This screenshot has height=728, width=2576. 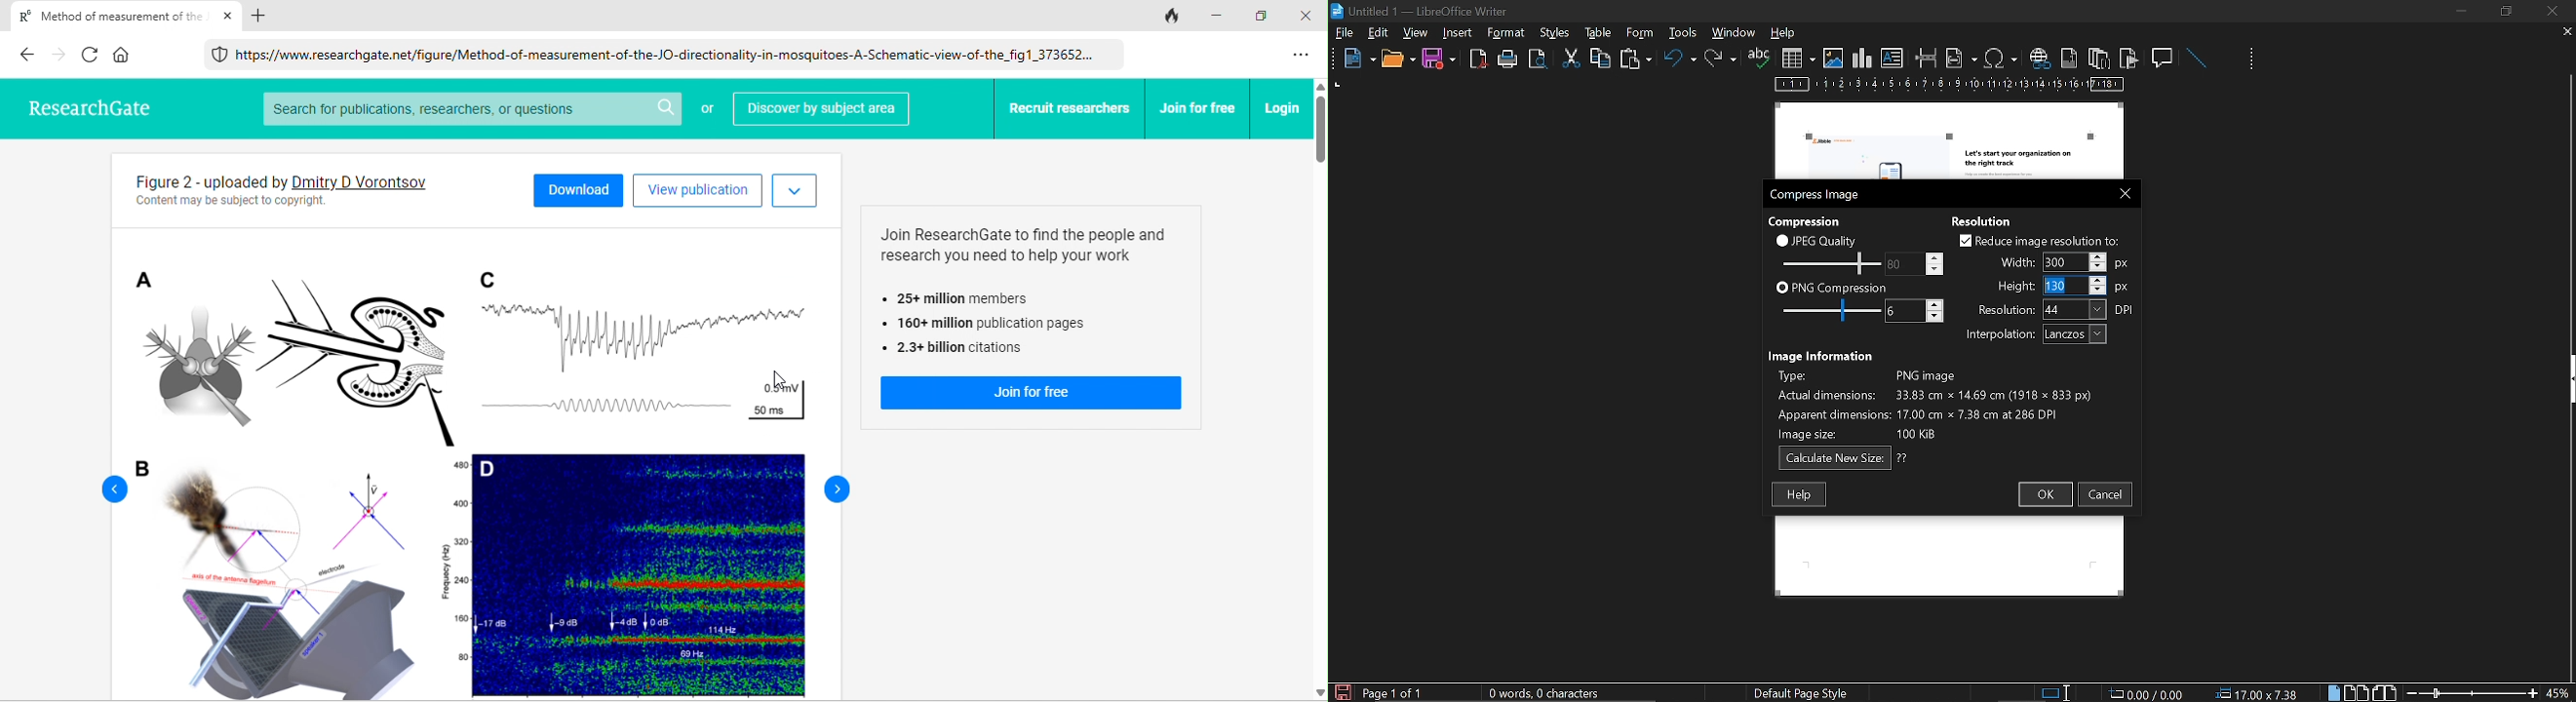 I want to click on multiple page view, so click(x=2357, y=693).